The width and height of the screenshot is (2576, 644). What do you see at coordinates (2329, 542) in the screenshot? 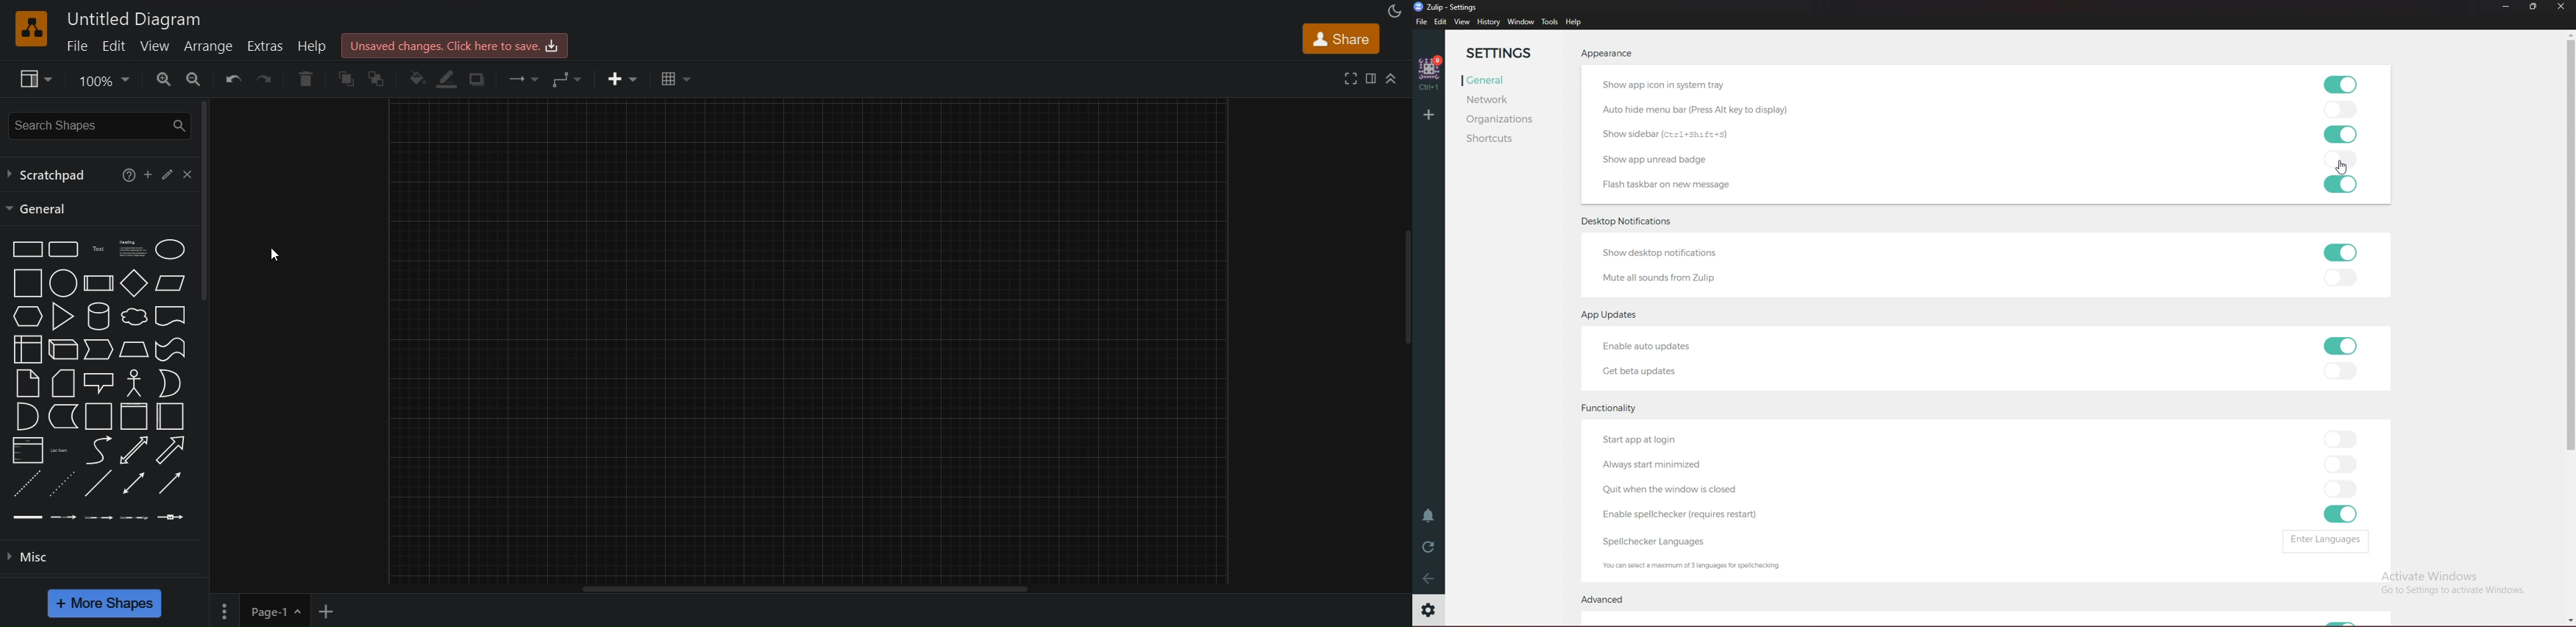
I see `Enter languages` at bounding box center [2329, 542].